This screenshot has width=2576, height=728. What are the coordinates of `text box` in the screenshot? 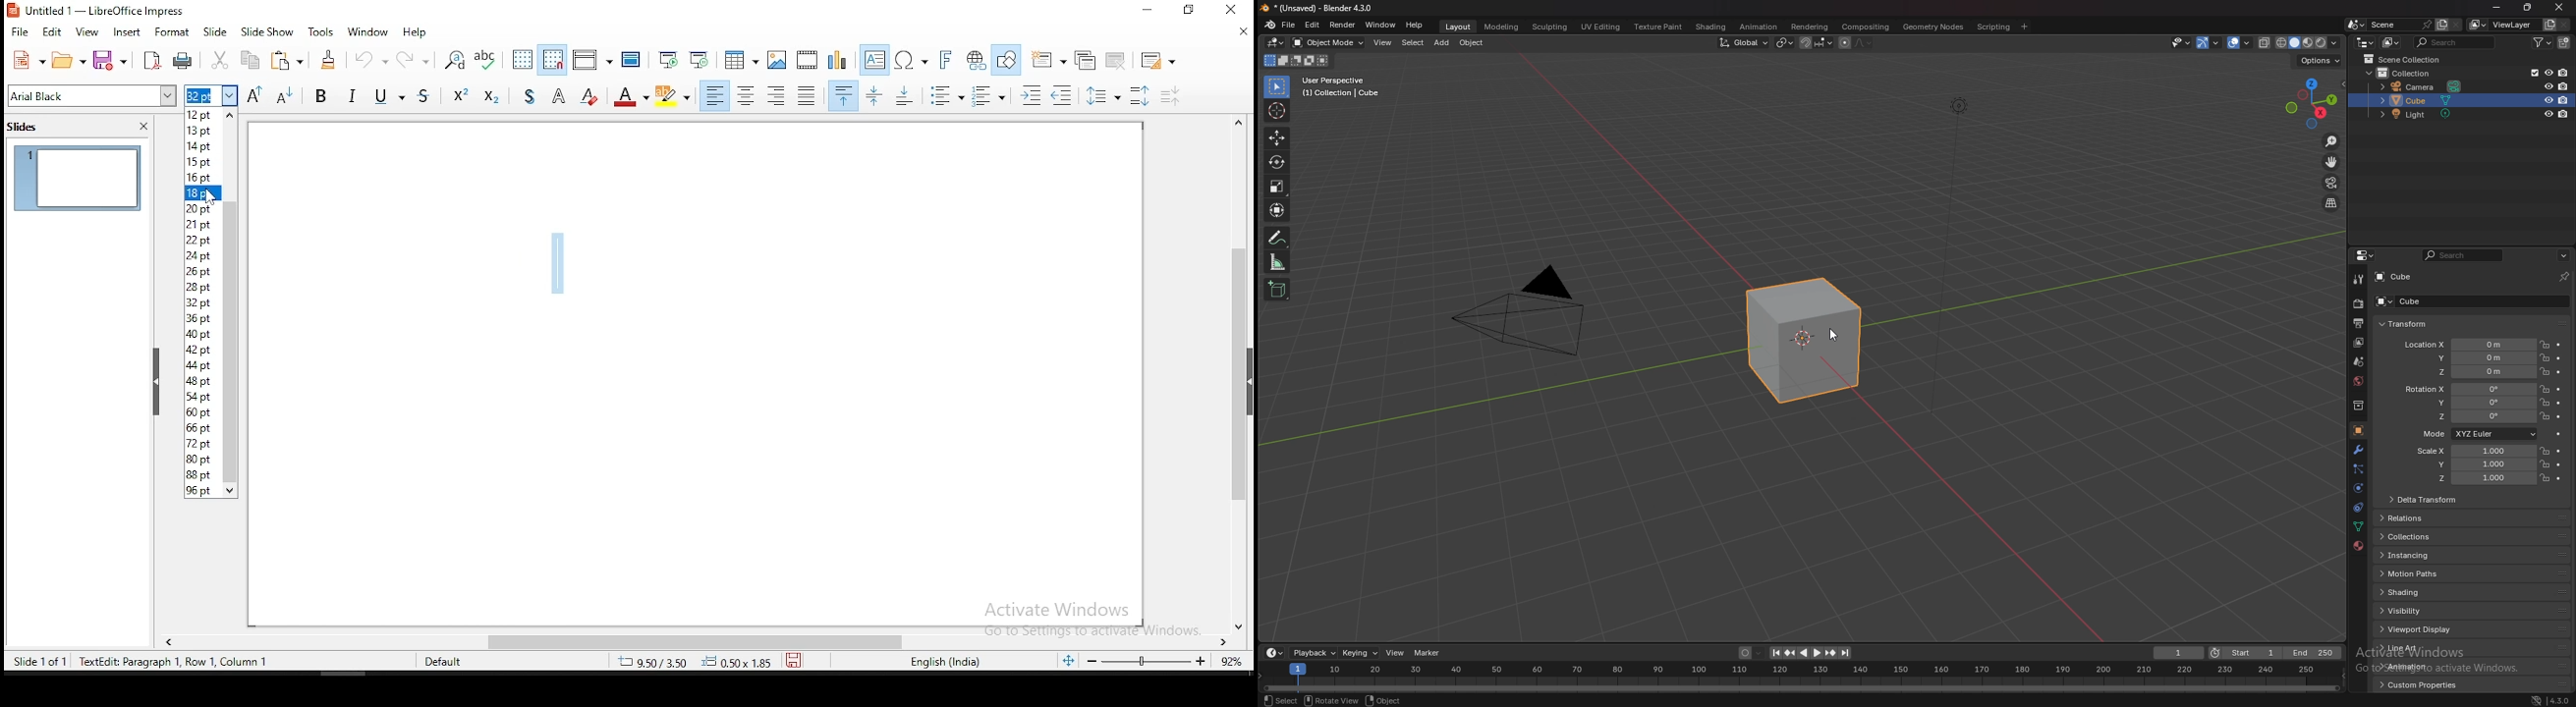 It's located at (875, 60).